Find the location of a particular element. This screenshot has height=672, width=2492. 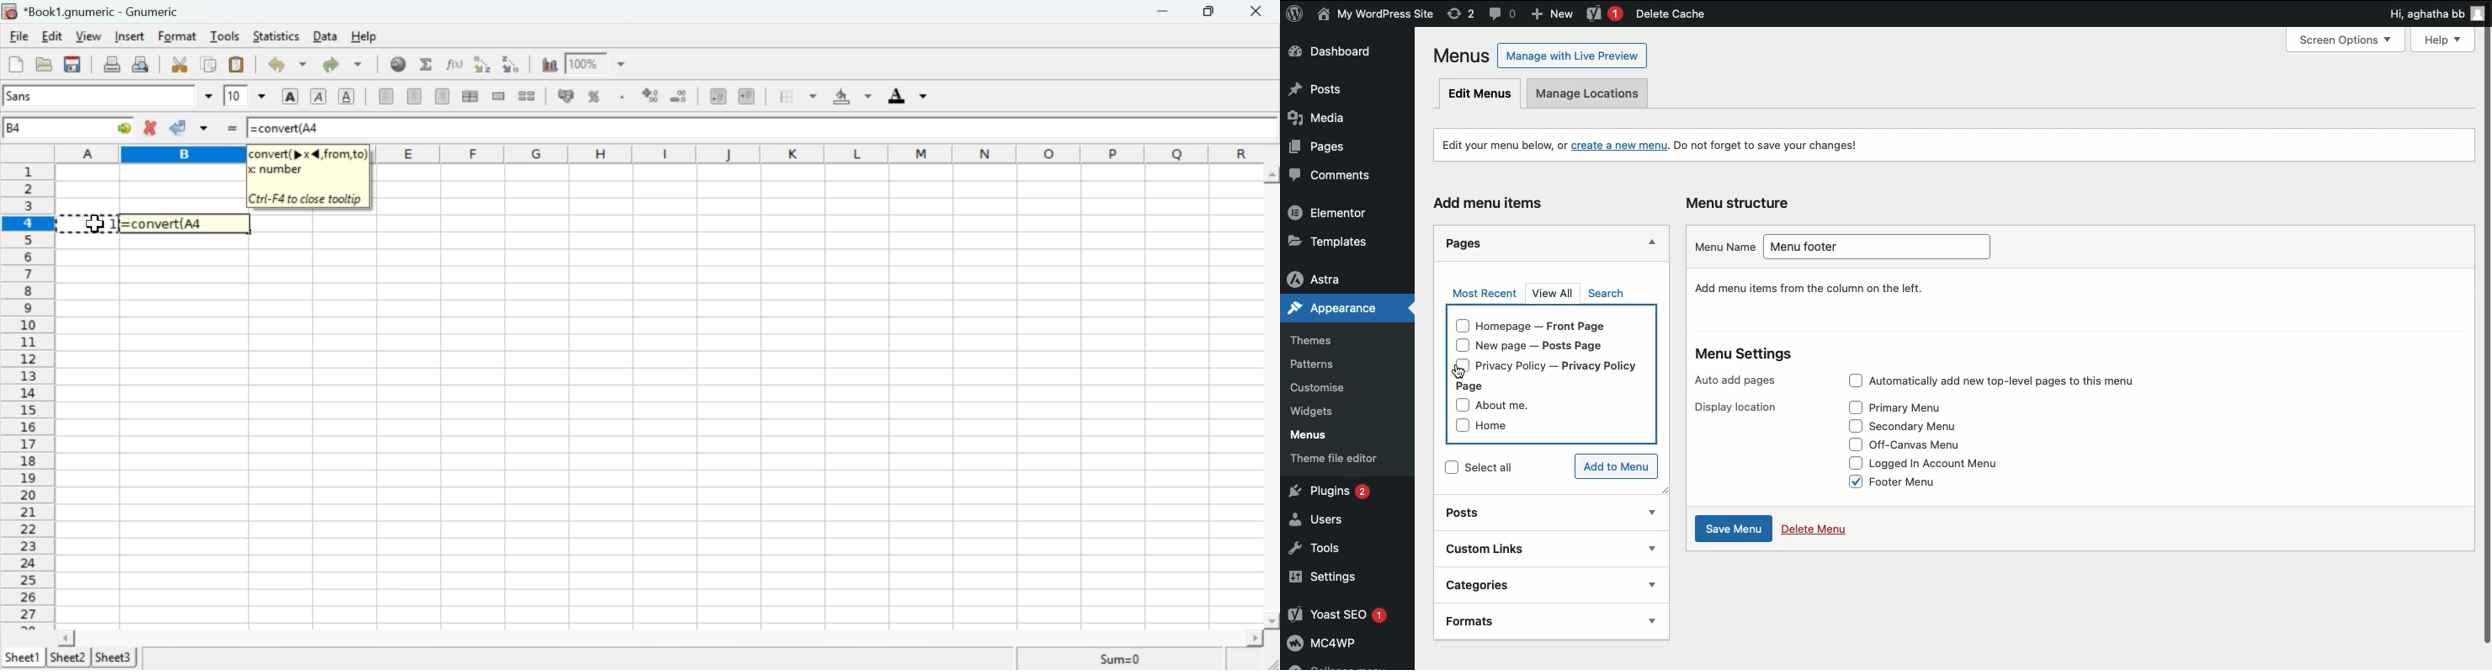

Bold is located at coordinates (291, 96).